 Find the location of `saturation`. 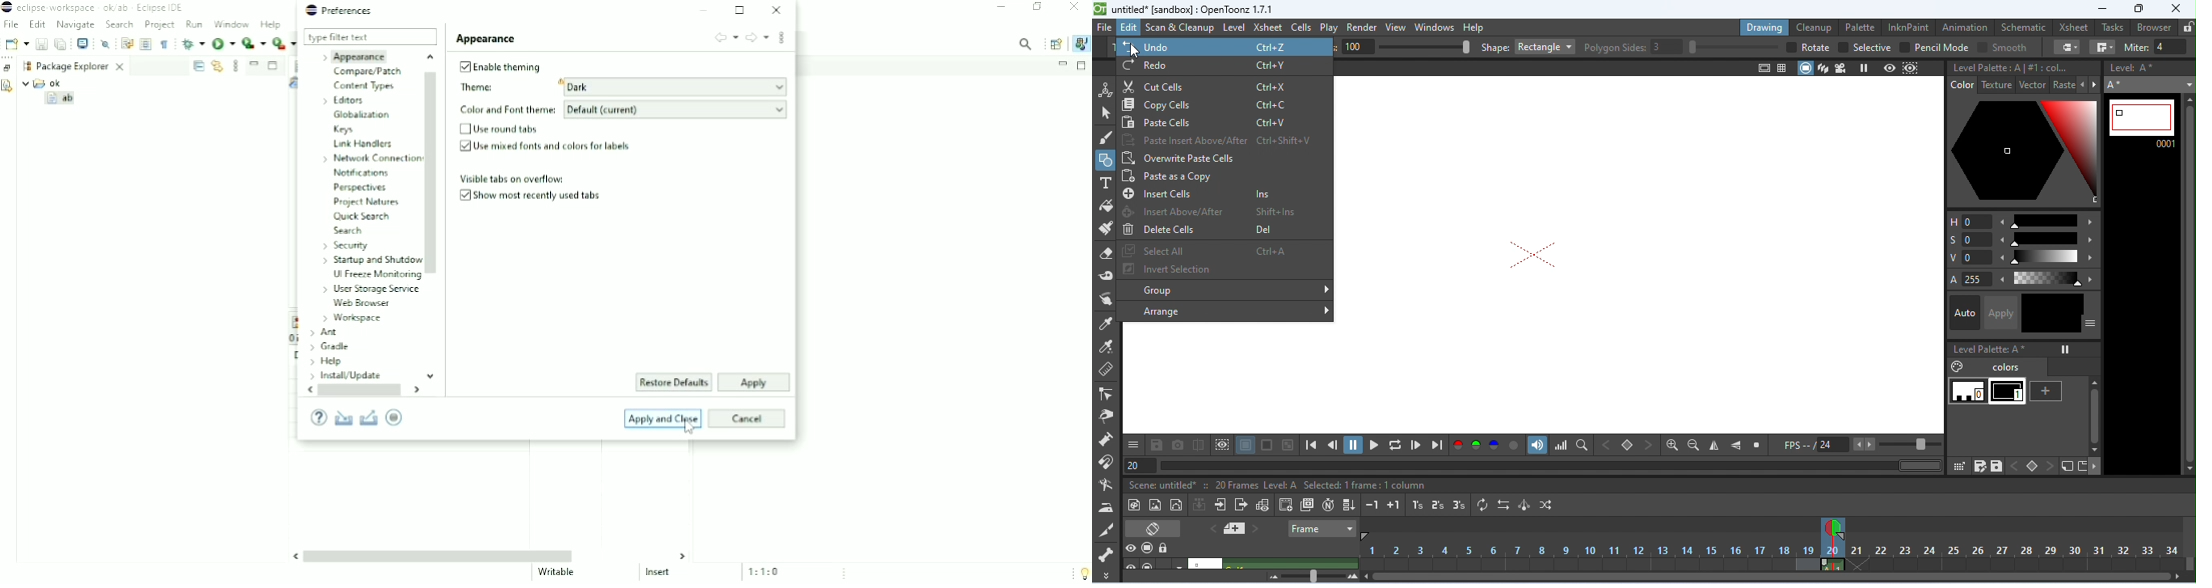

saturation is located at coordinates (2025, 240).